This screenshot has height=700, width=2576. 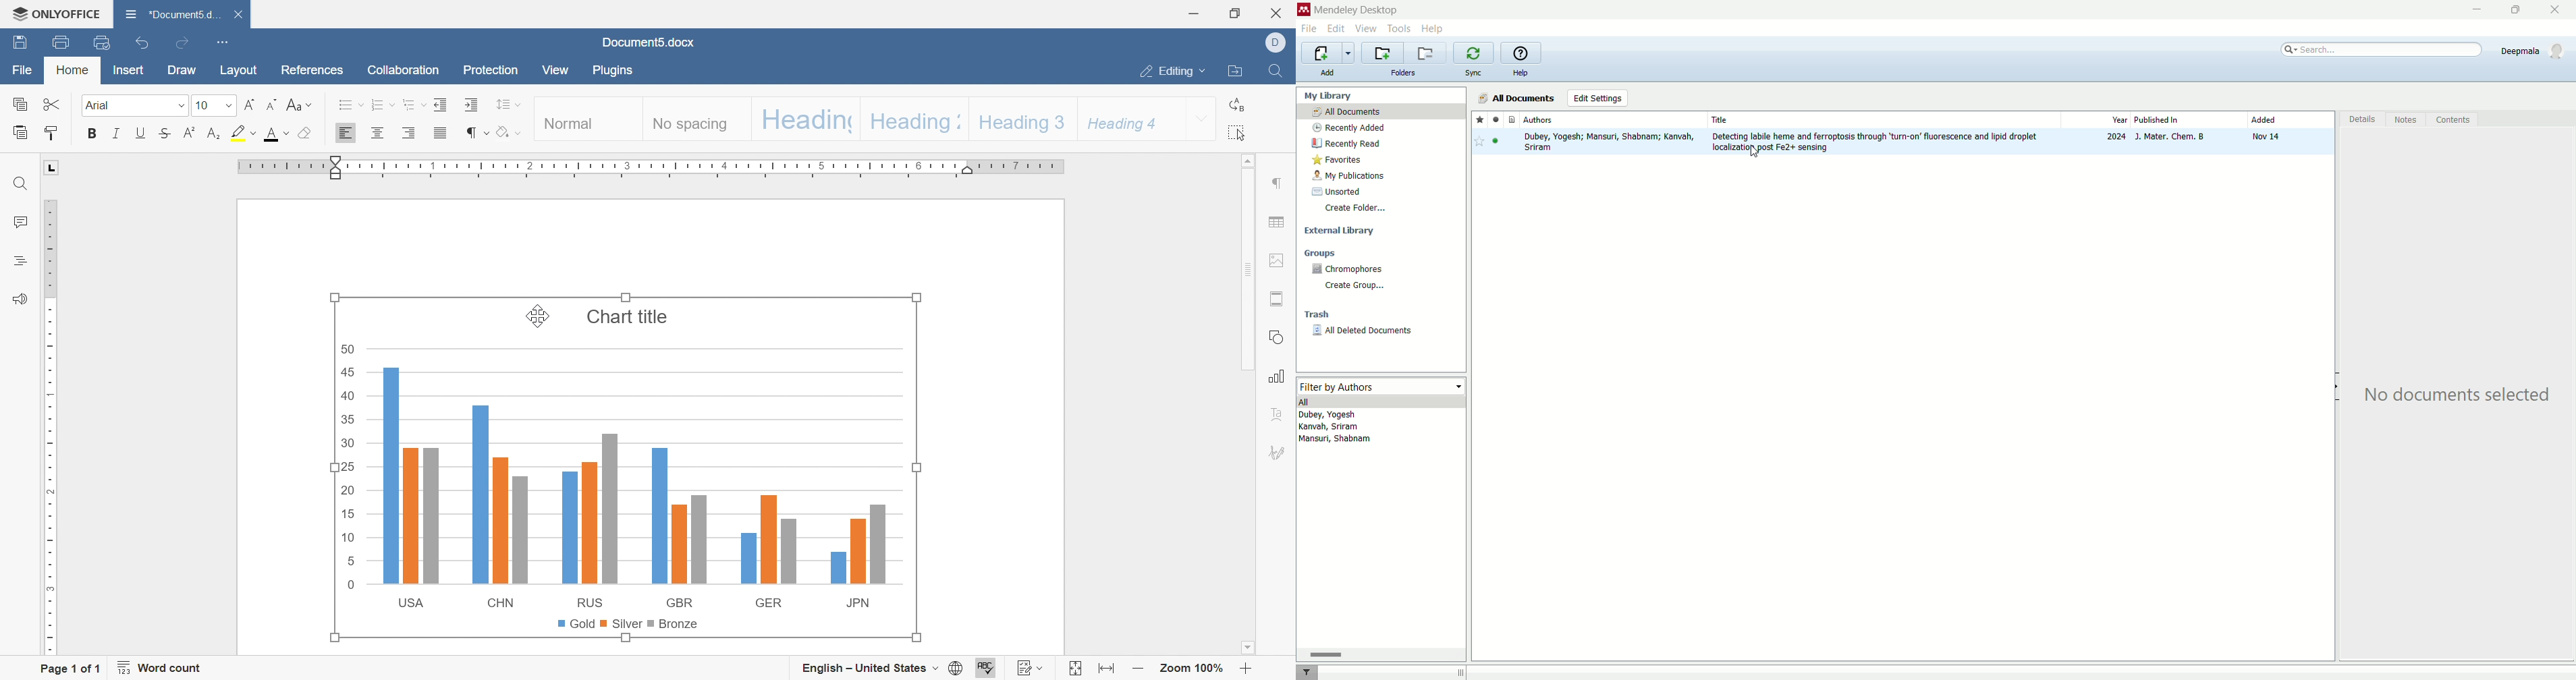 What do you see at coordinates (1351, 176) in the screenshot?
I see `my publications` at bounding box center [1351, 176].